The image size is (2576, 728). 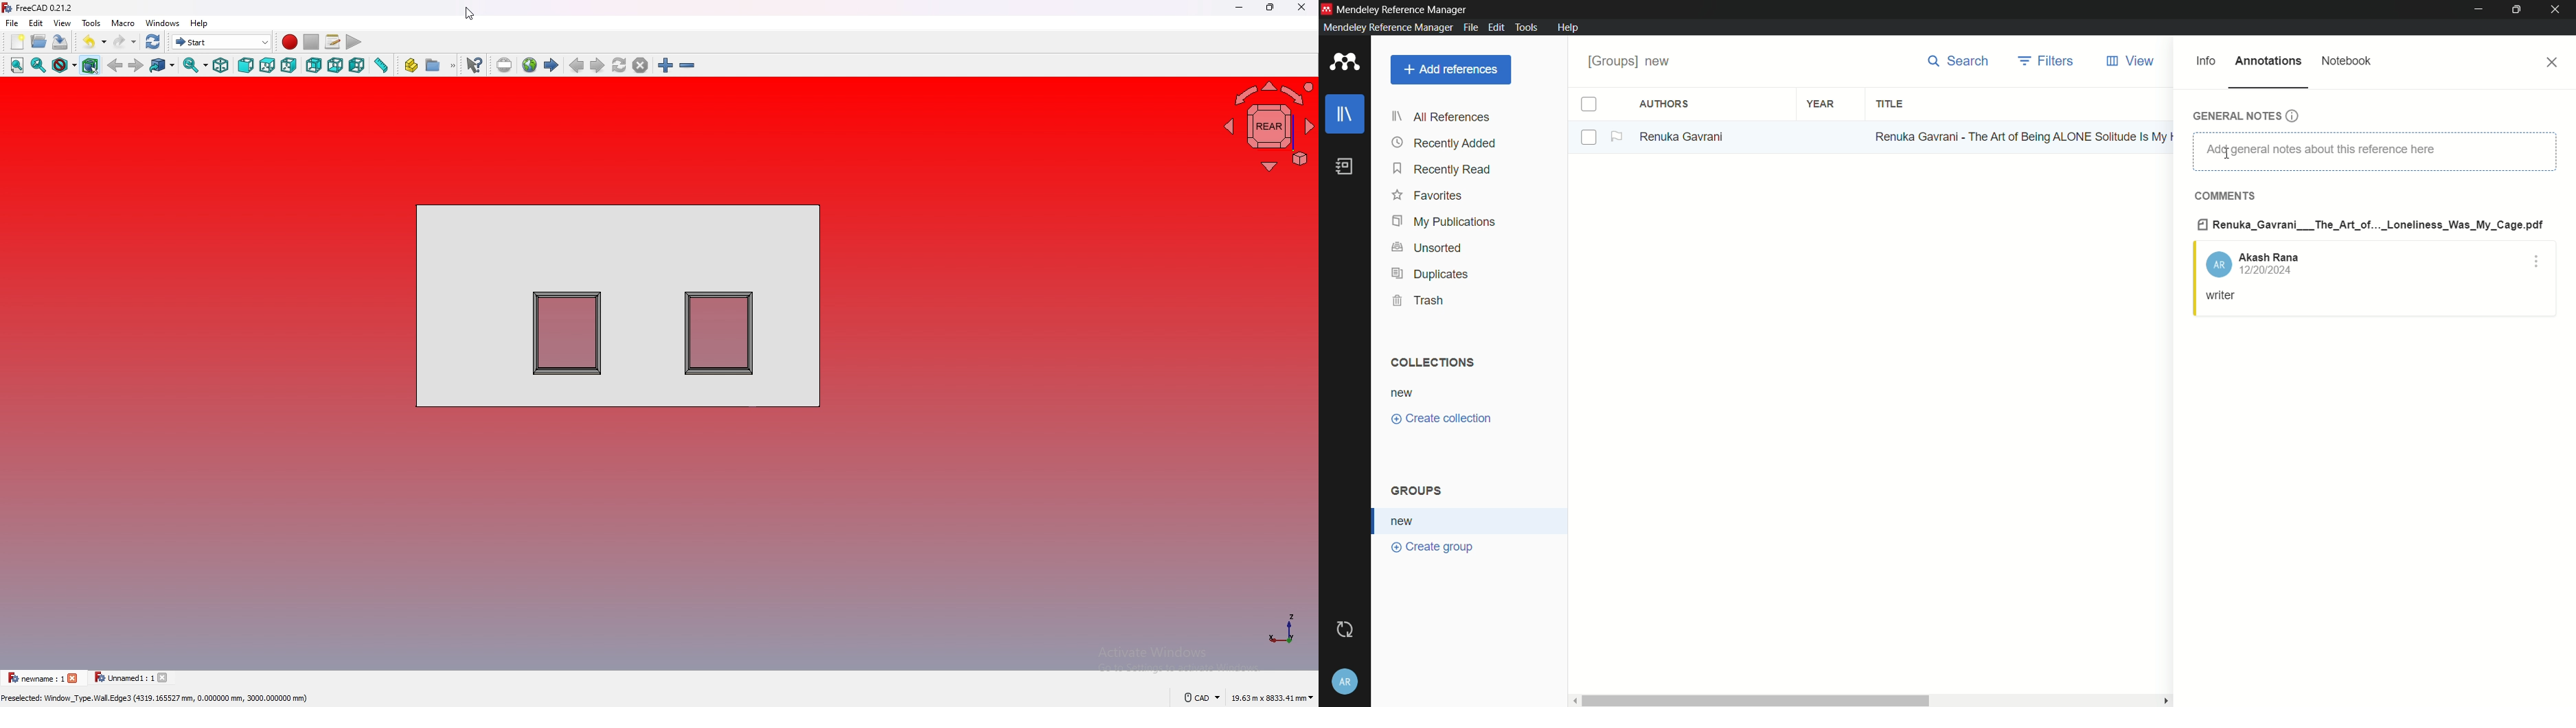 What do you see at coordinates (1444, 222) in the screenshot?
I see `my publications` at bounding box center [1444, 222].